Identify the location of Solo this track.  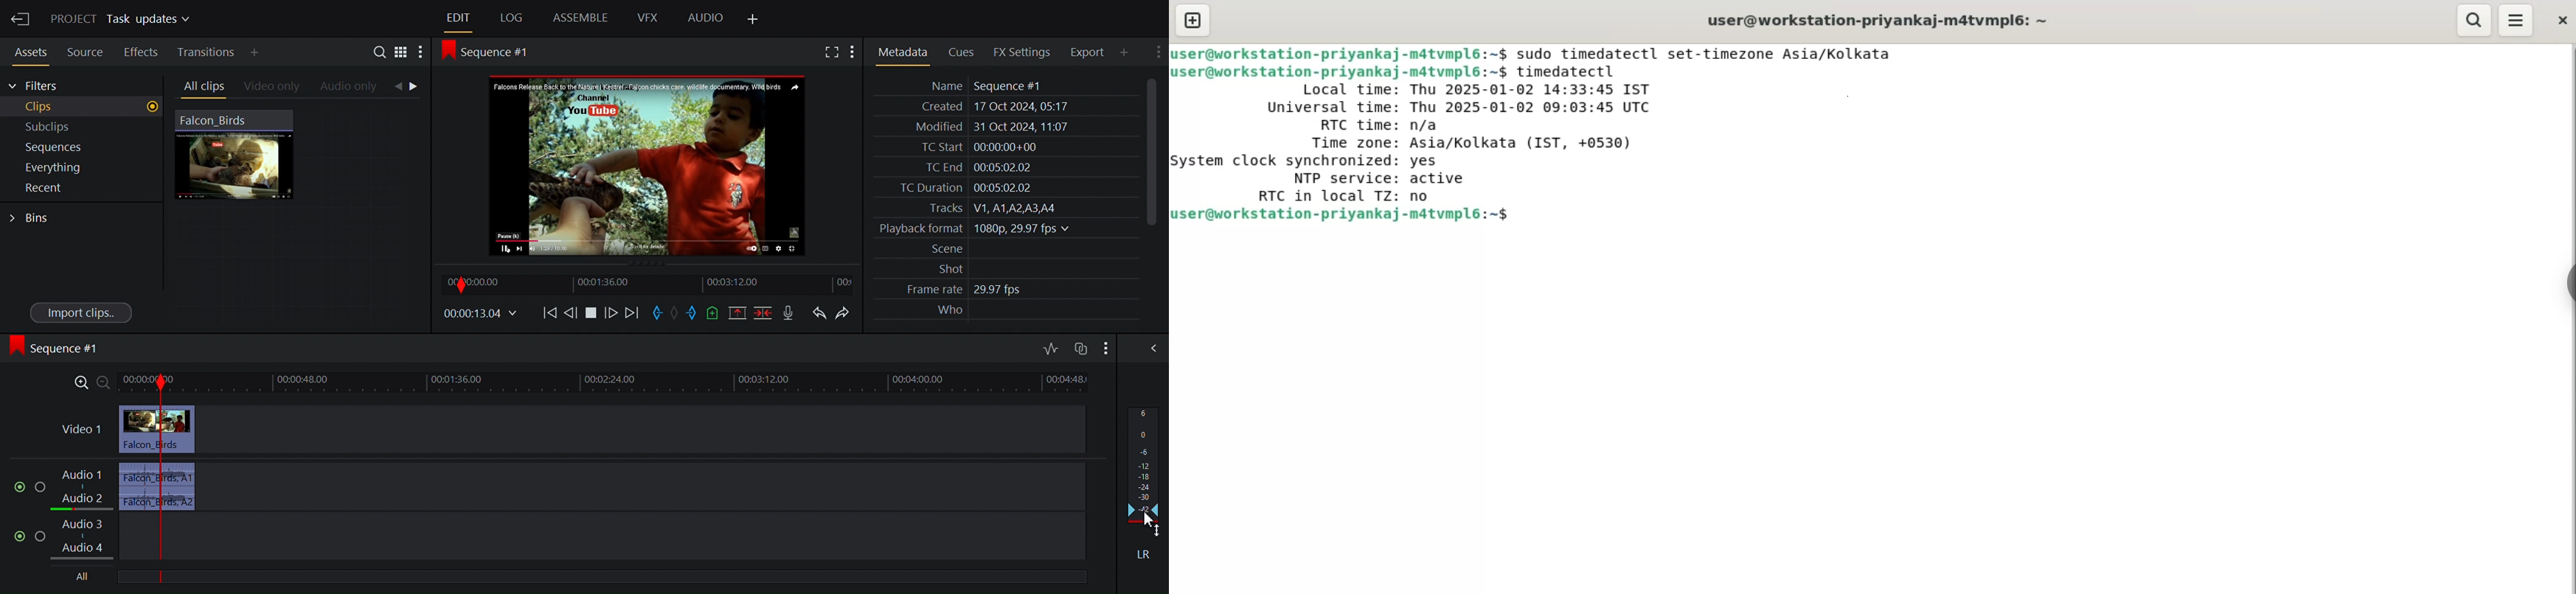
(44, 536).